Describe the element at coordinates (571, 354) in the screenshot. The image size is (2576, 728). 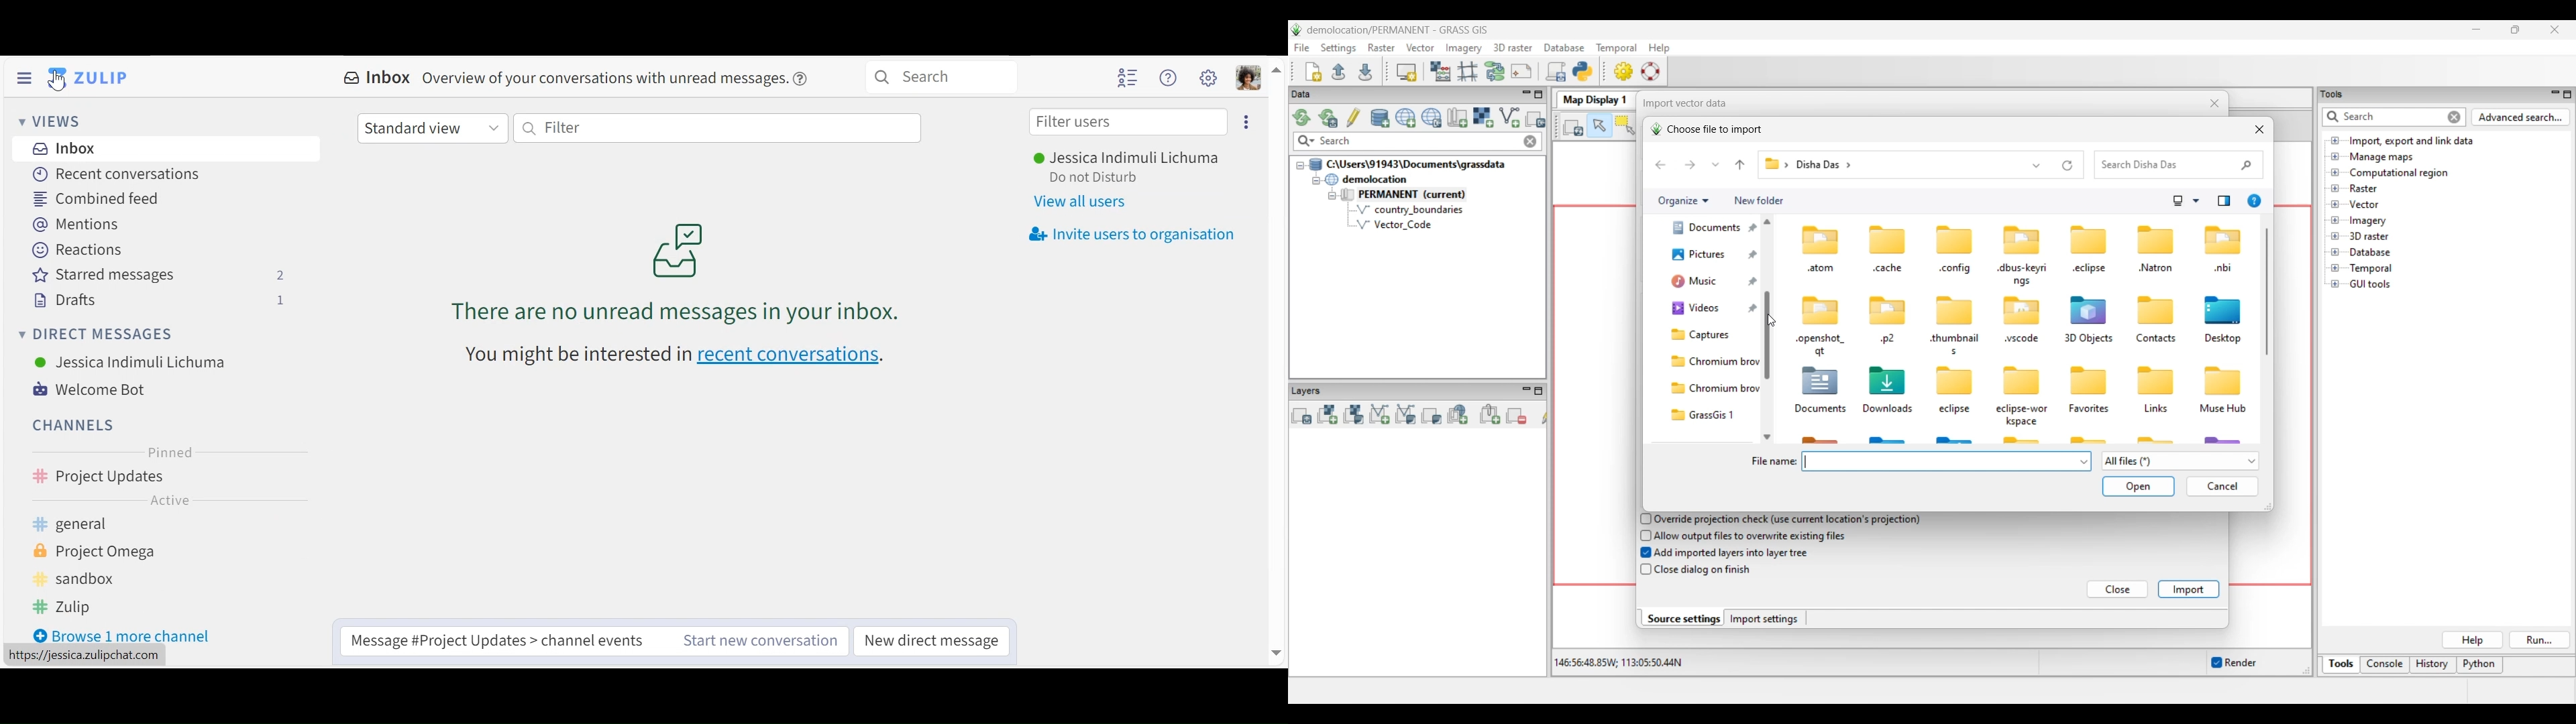
I see `You might be interested in` at that location.